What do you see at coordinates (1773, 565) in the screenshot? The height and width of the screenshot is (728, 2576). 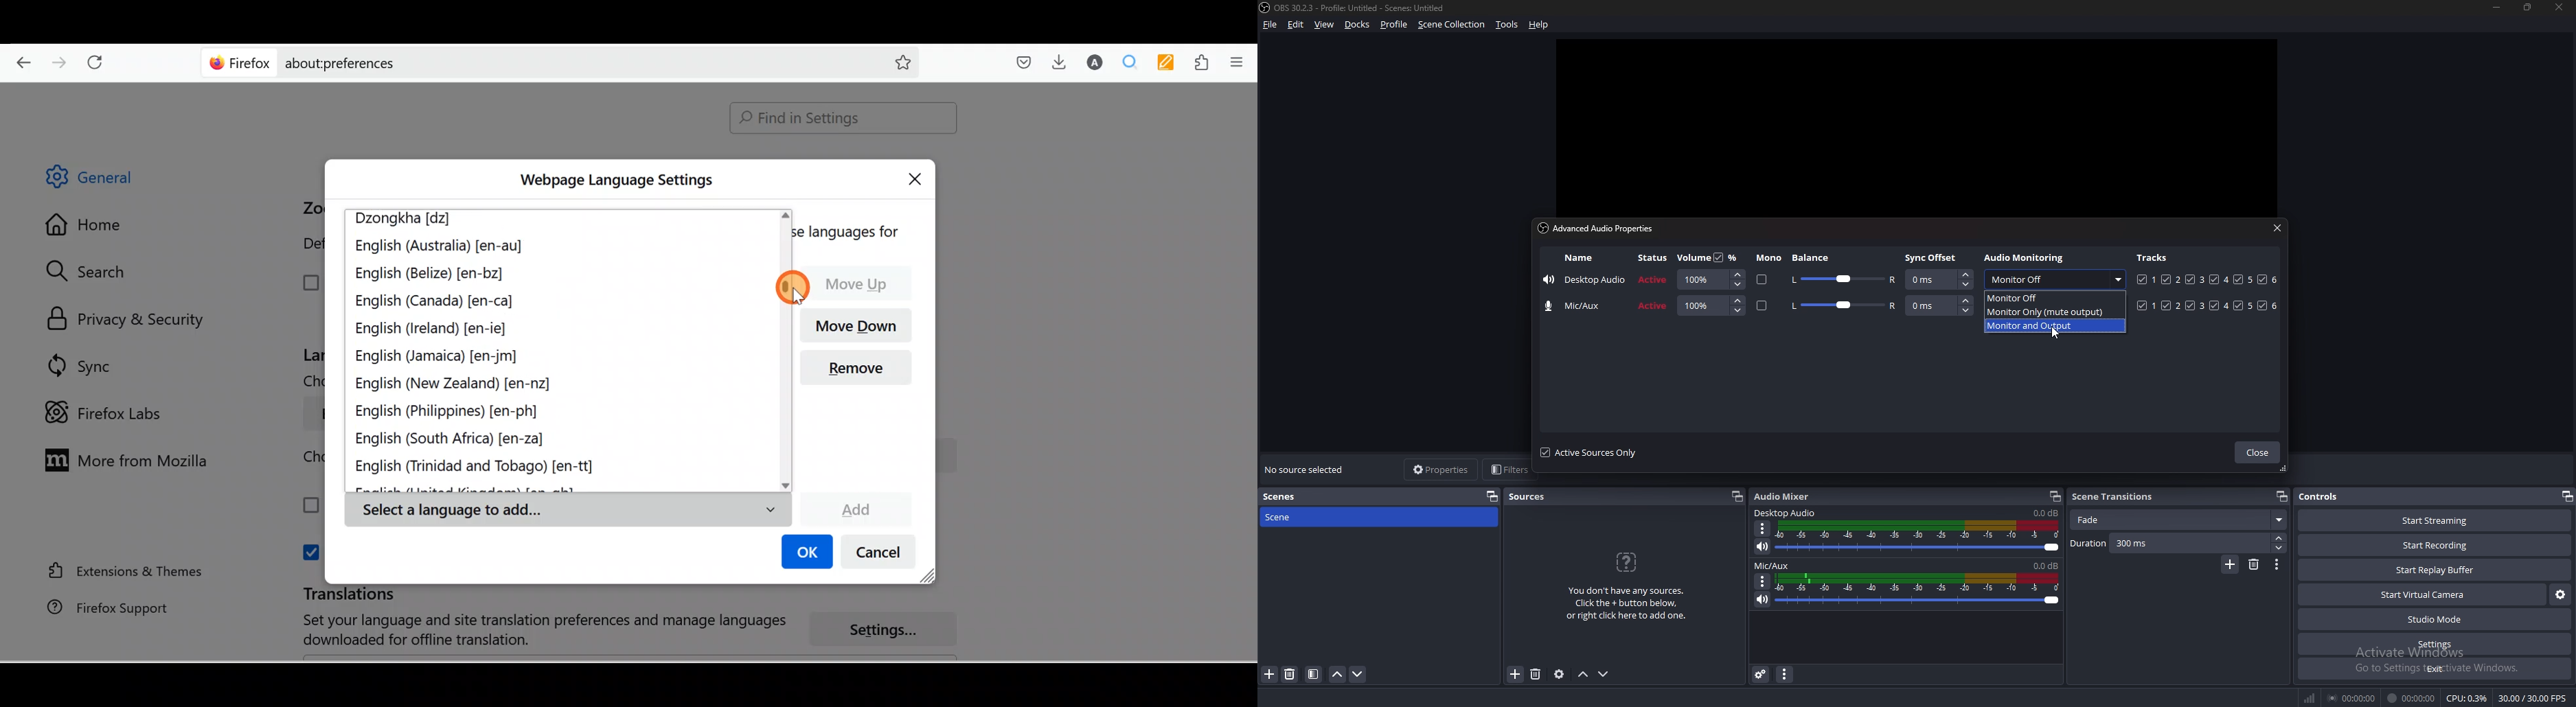 I see `mic/aux` at bounding box center [1773, 565].